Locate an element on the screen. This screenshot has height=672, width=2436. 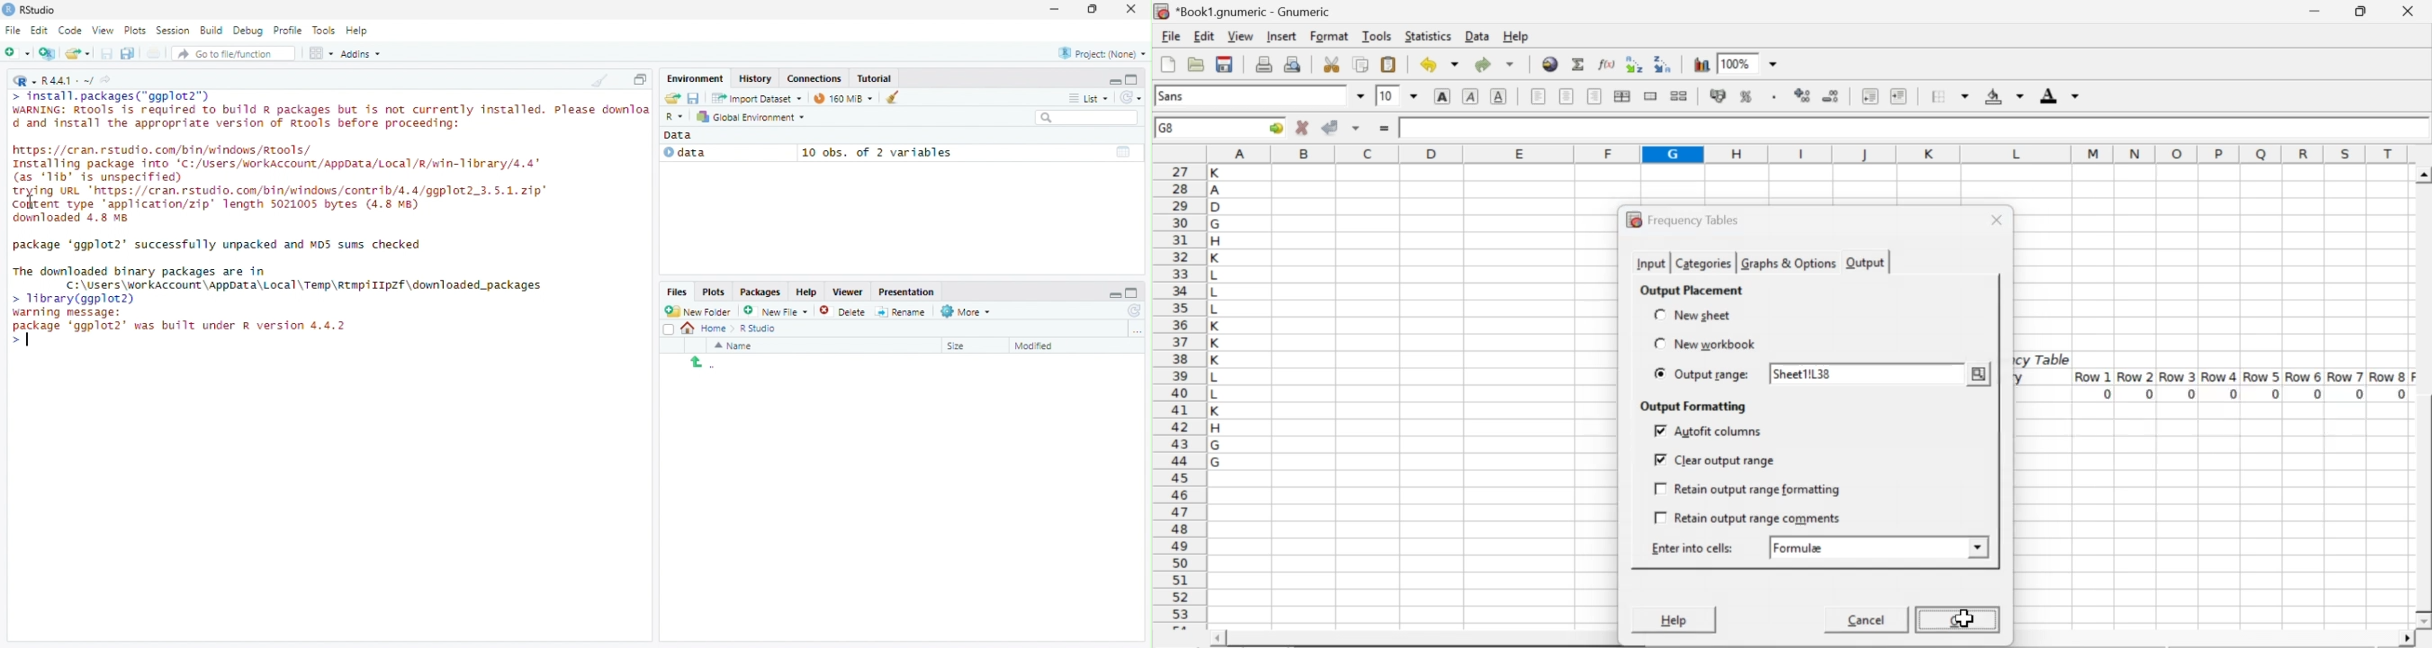
Create new file is located at coordinates (776, 310).